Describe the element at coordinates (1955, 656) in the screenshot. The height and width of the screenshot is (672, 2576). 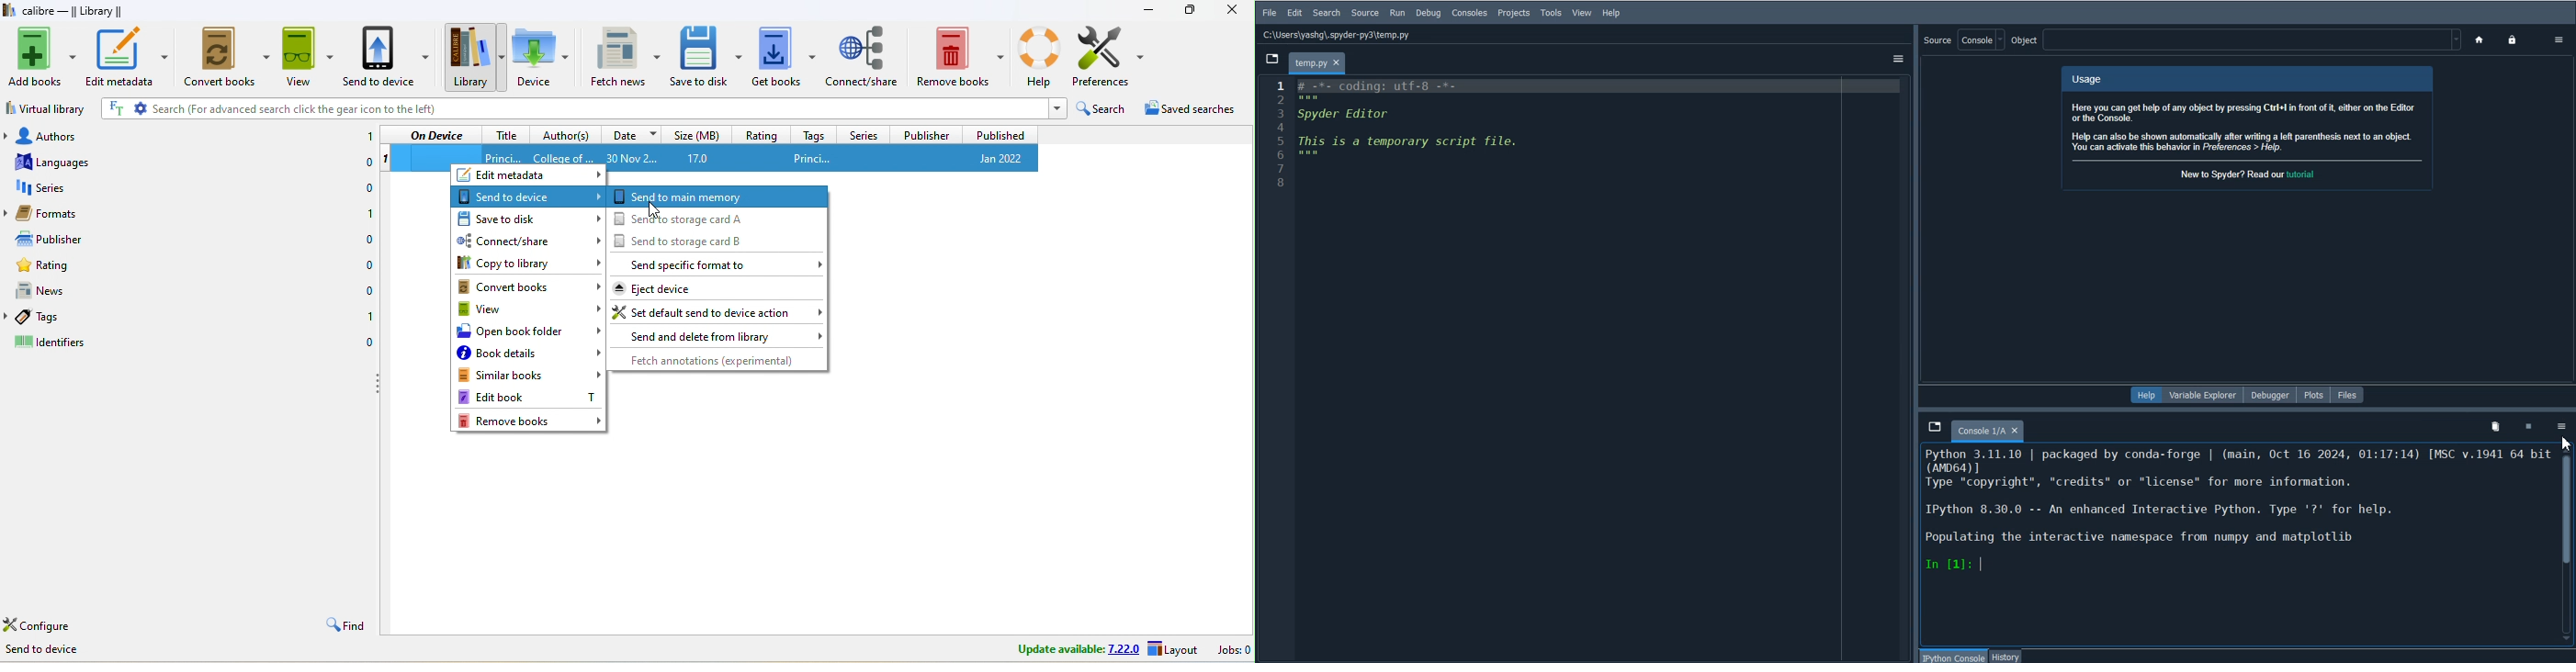
I see `IPython console` at that location.